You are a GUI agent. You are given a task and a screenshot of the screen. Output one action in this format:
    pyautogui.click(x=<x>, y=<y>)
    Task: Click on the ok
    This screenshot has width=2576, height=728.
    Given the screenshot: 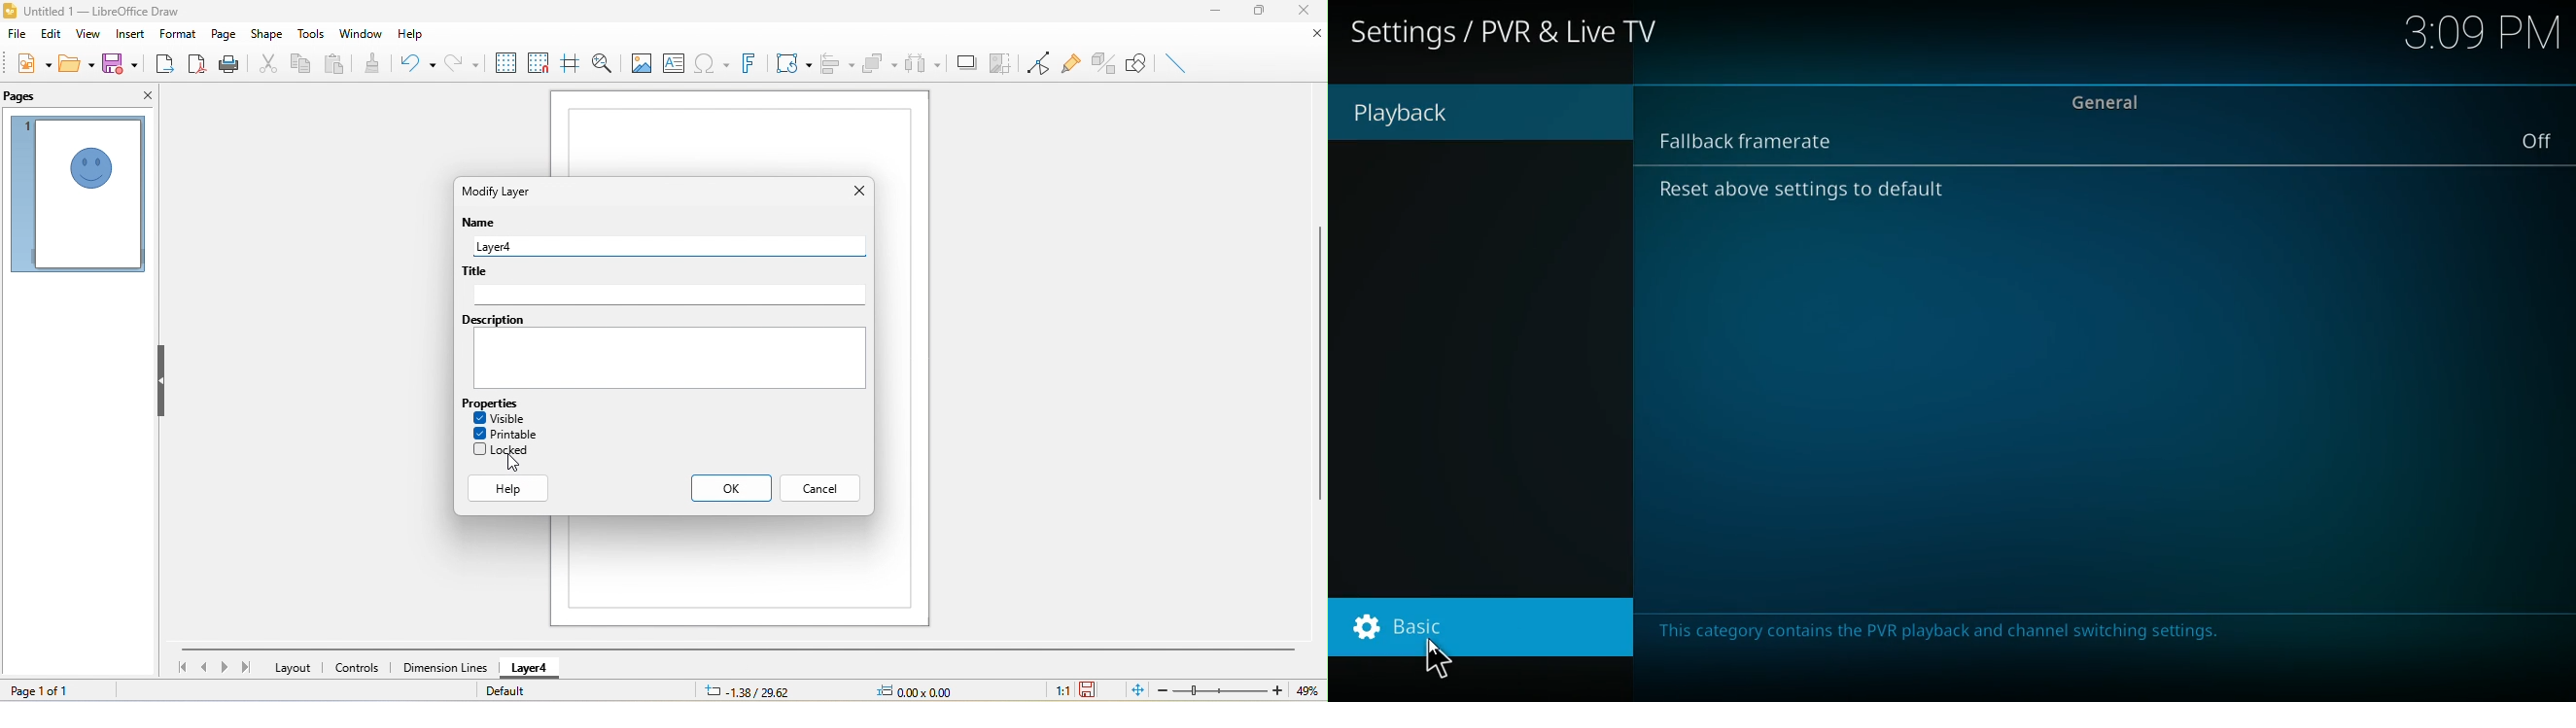 What is the action you would take?
    pyautogui.click(x=725, y=489)
    